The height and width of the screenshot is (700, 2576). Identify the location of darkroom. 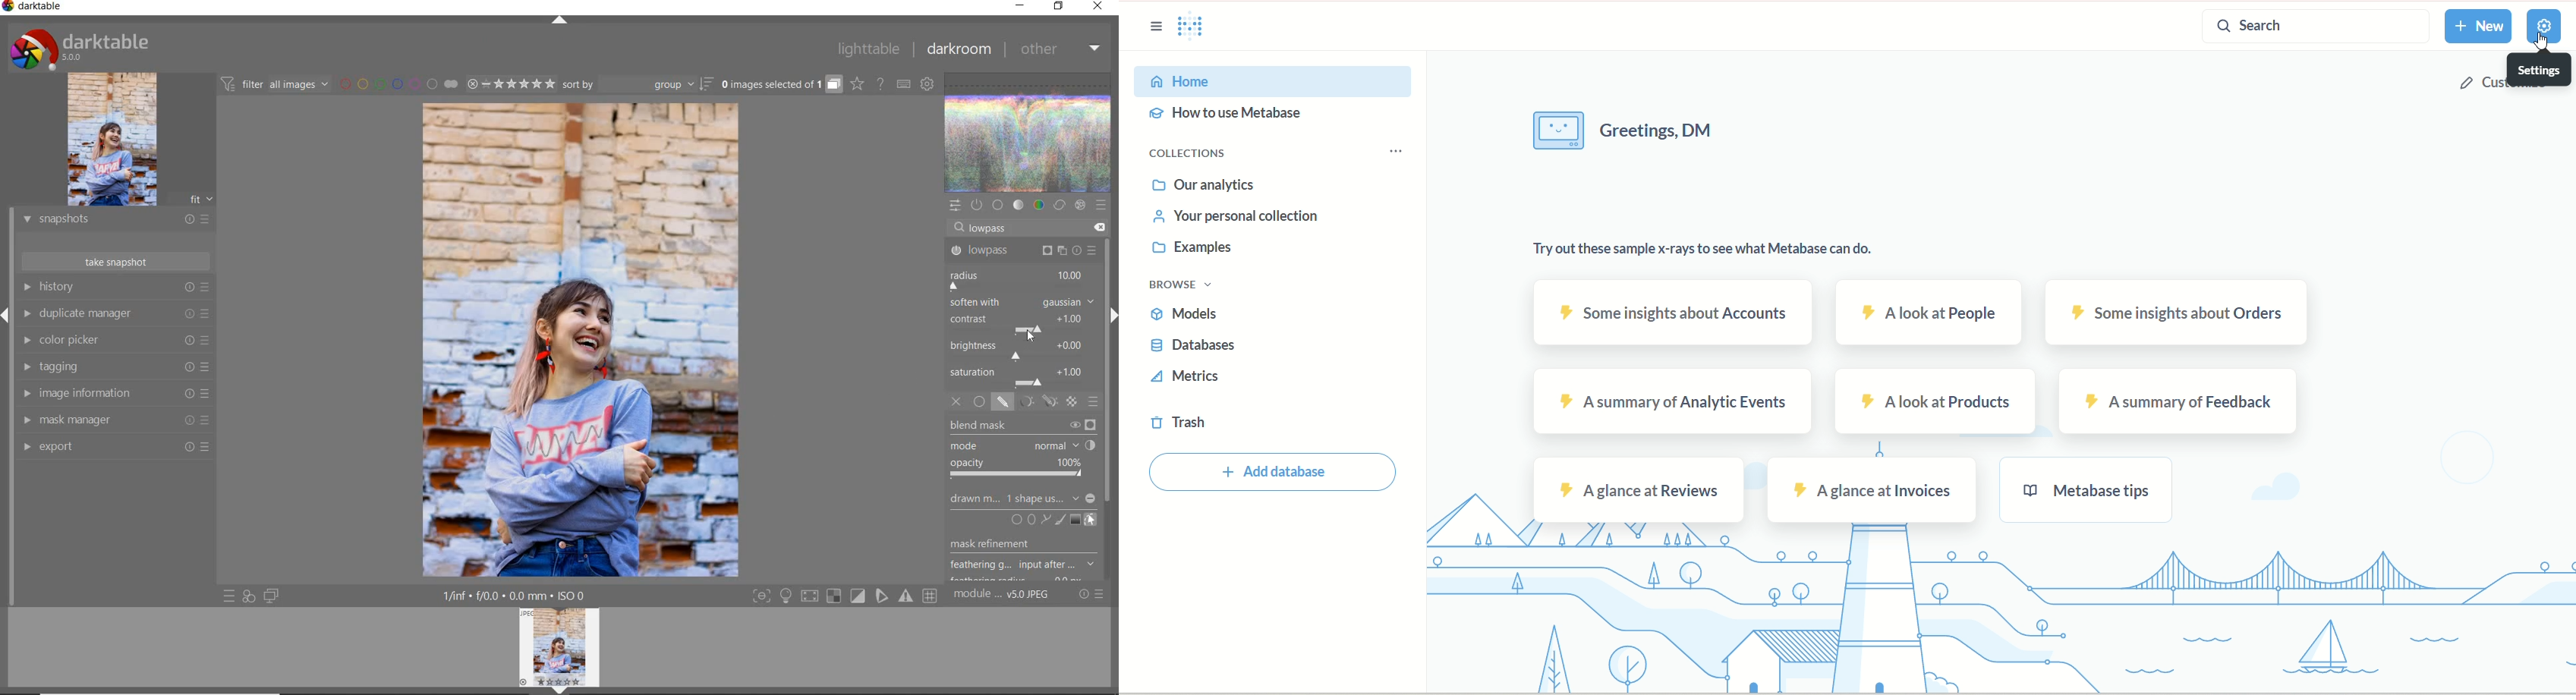
(959, 50).